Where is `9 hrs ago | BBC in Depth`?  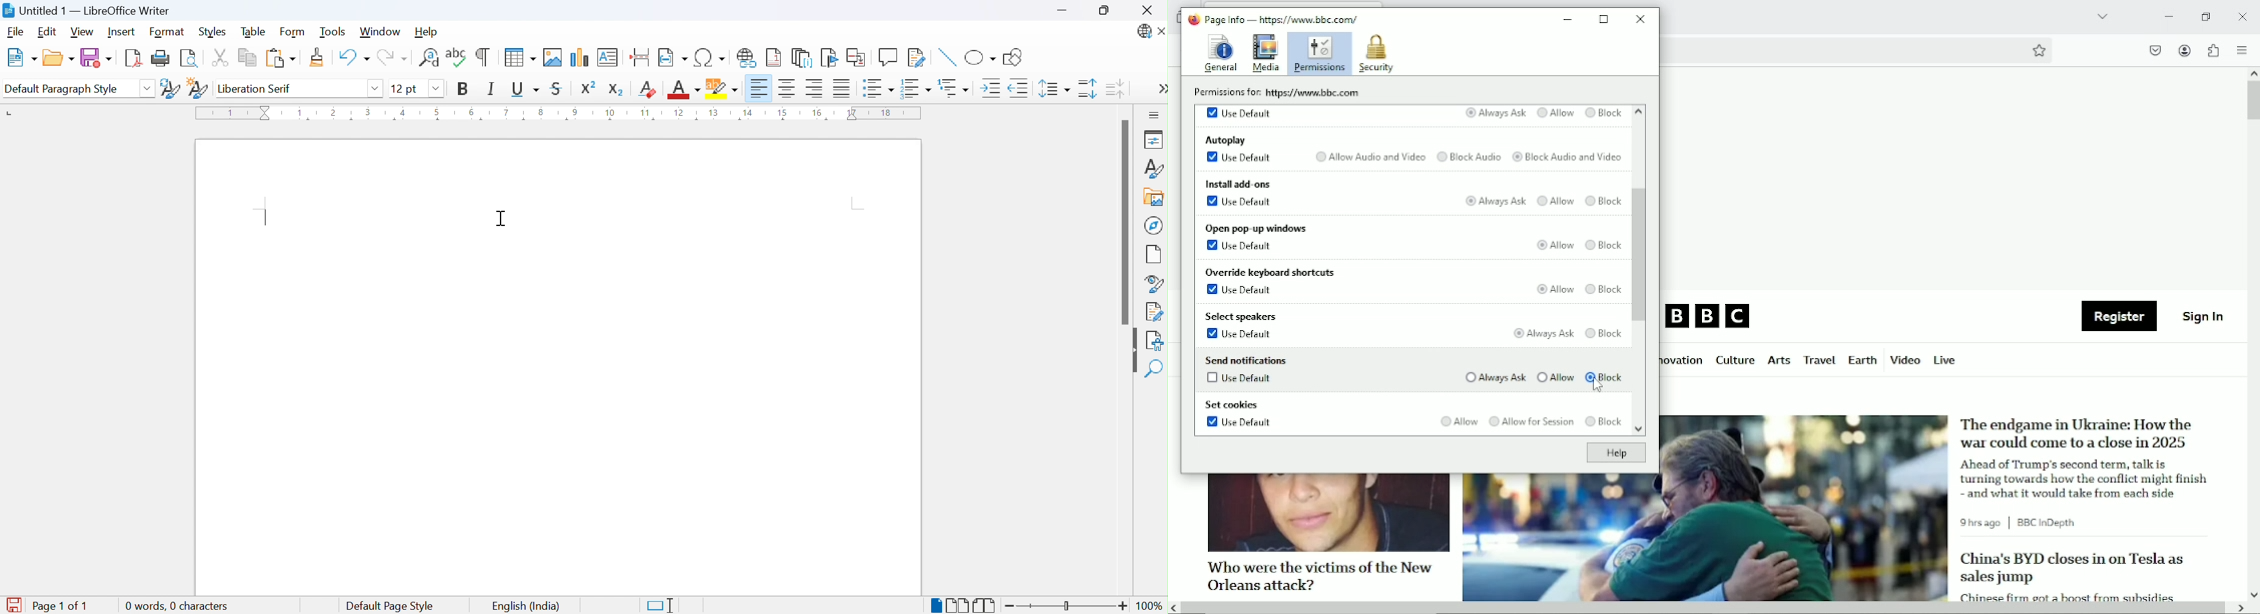 9 hrs ago | BBC in Depth is located at coordinates (2022, 523).